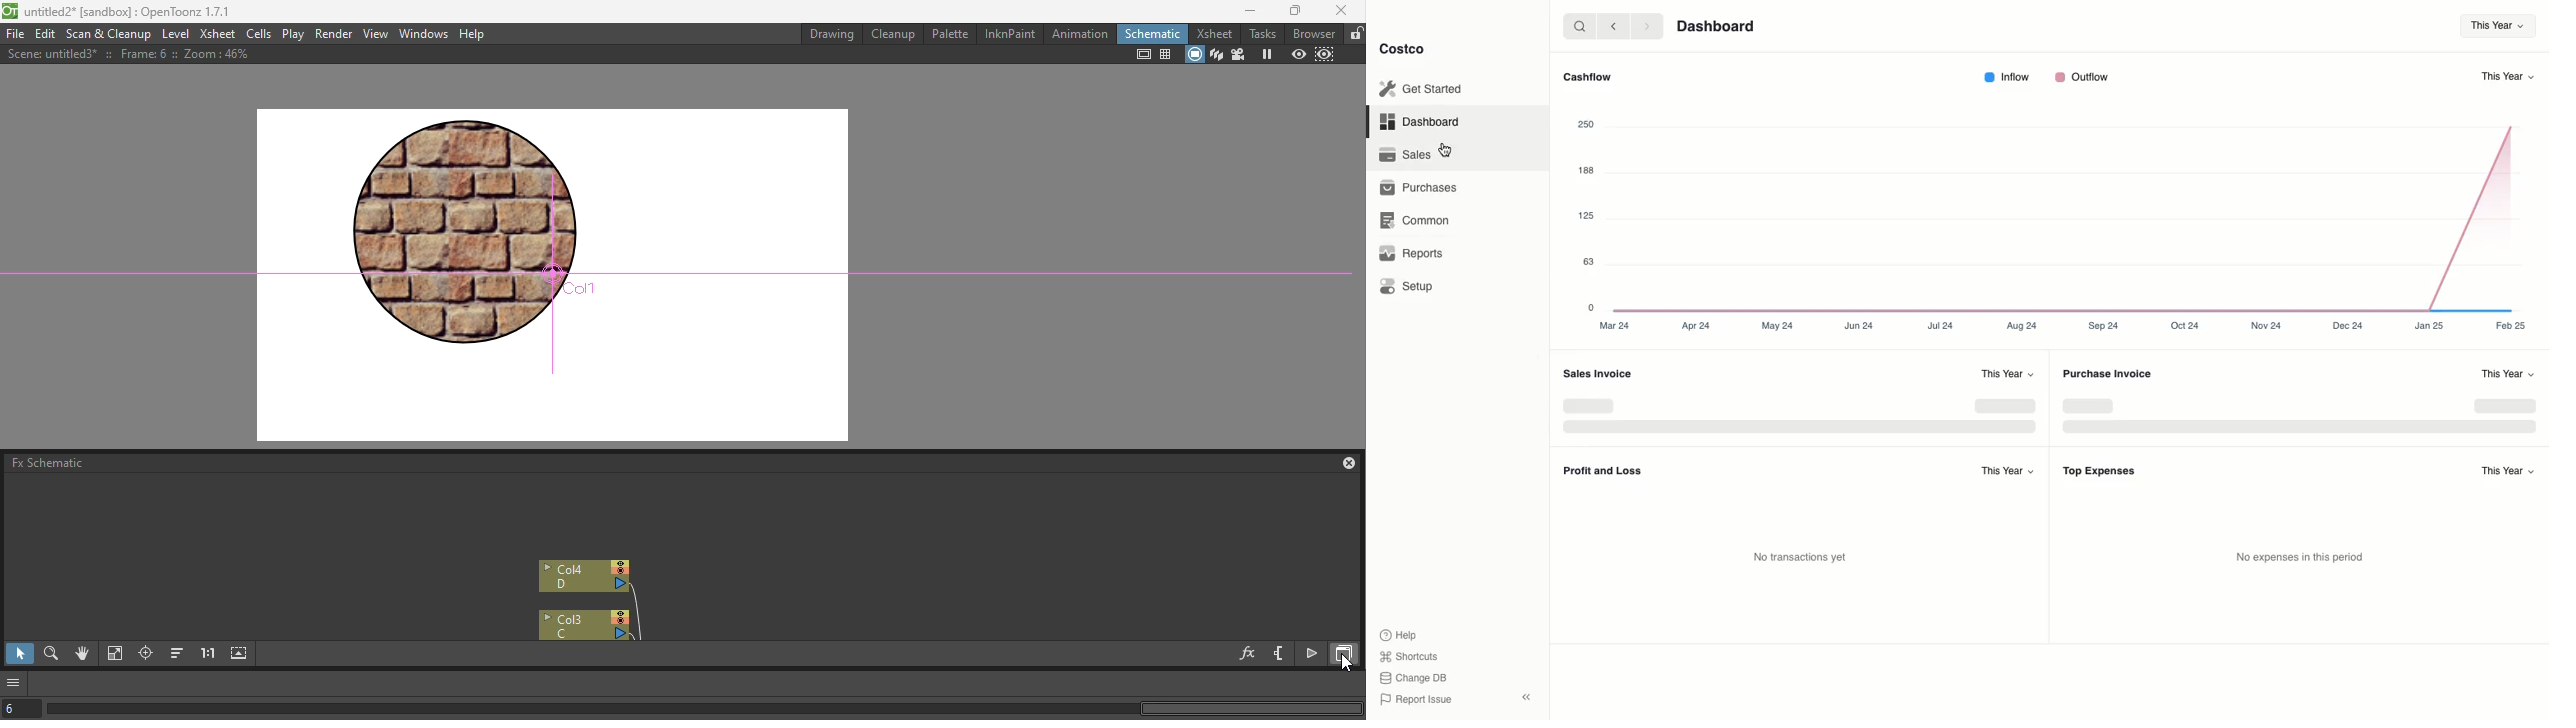  Describe the element at coordinates (2511, 326) in the screenshot. I see `Feb 25` at that location.